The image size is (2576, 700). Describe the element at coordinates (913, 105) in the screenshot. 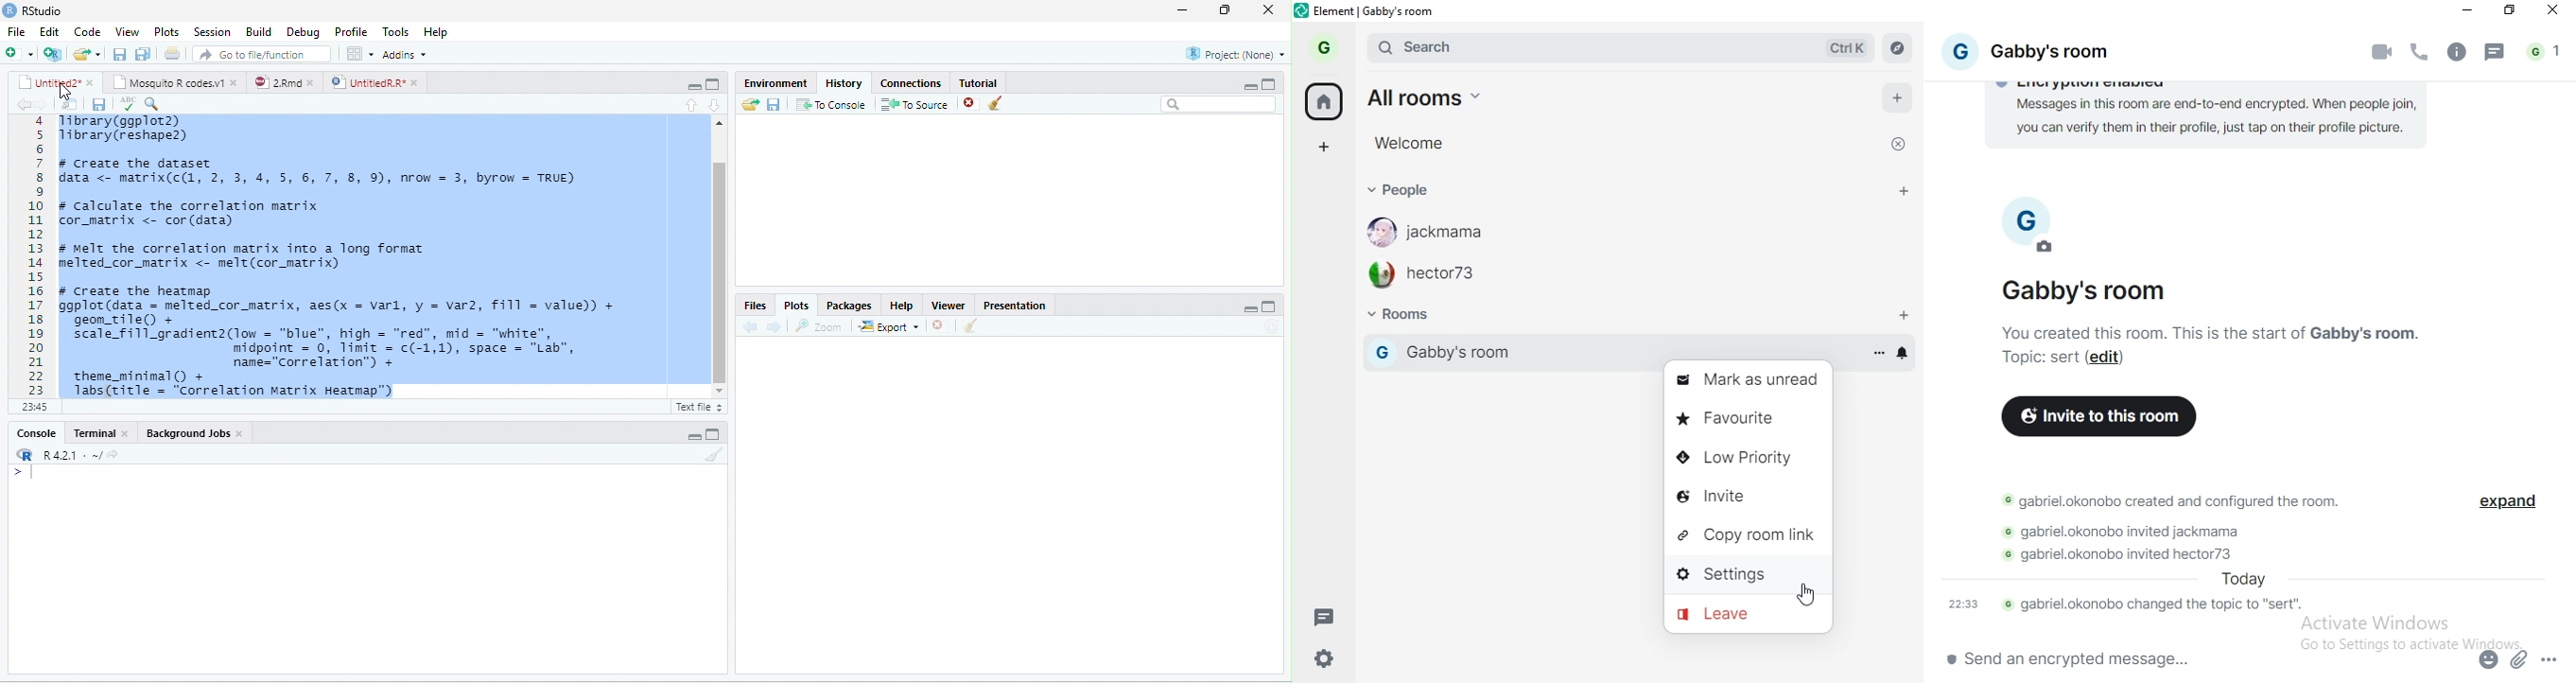

I see `to source` at that location.